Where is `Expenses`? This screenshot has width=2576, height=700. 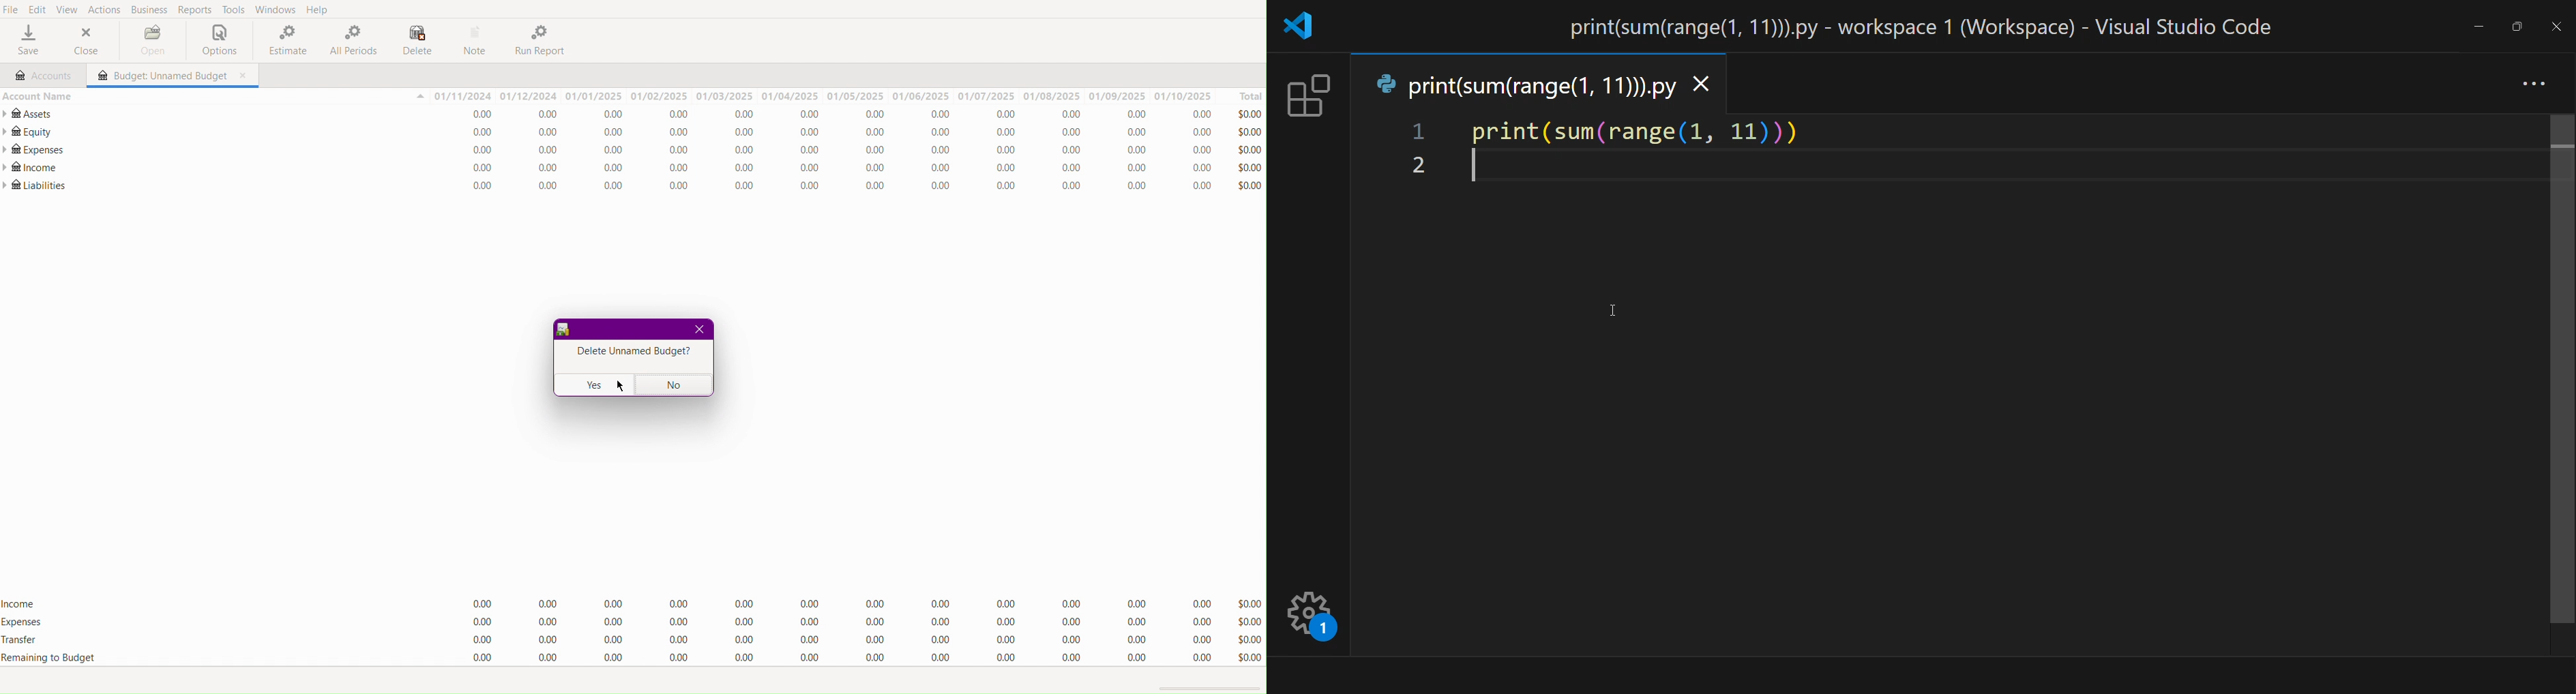
Expenses is located at coordinates (23, 623).